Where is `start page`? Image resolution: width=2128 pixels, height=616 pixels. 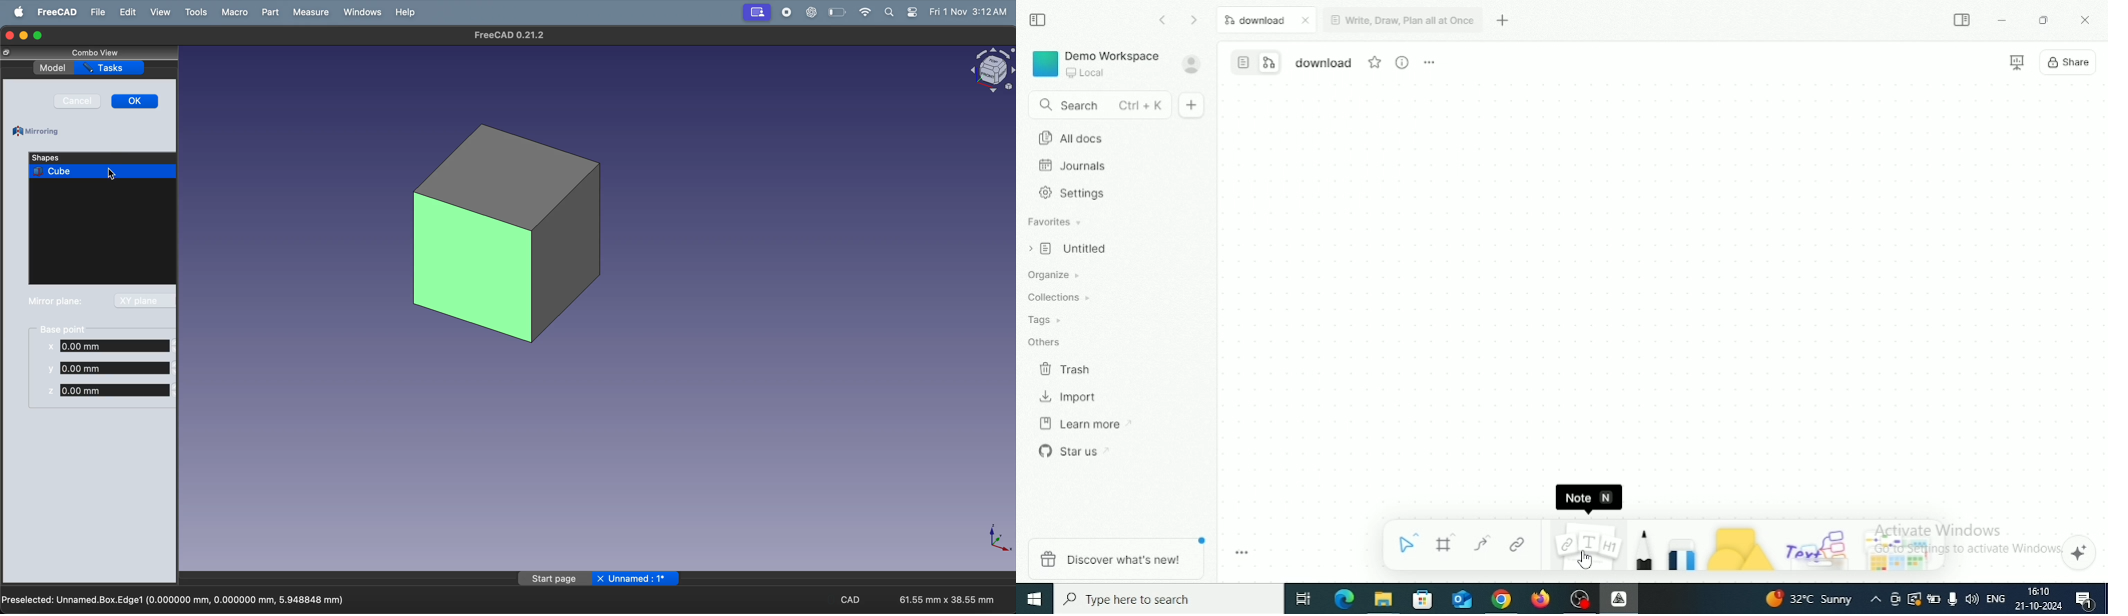 start page is located at coordinates (554, 579).